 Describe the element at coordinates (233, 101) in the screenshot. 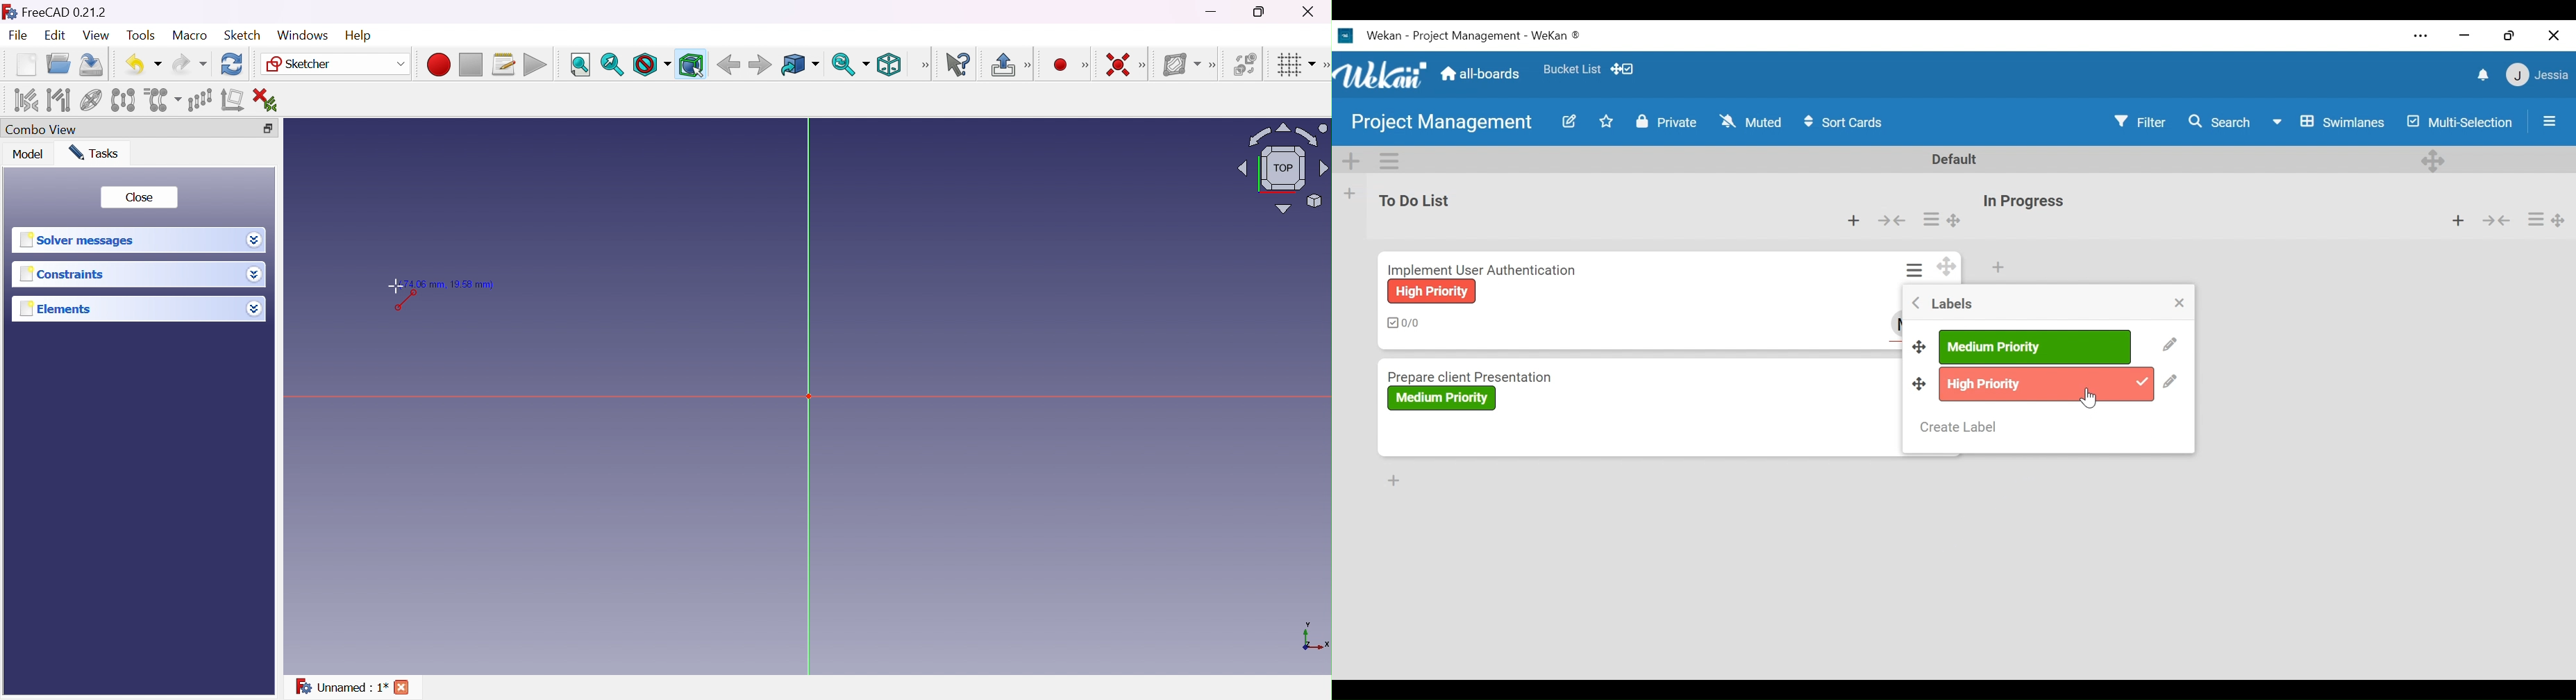

I see `Remove axes alignment` at that location.